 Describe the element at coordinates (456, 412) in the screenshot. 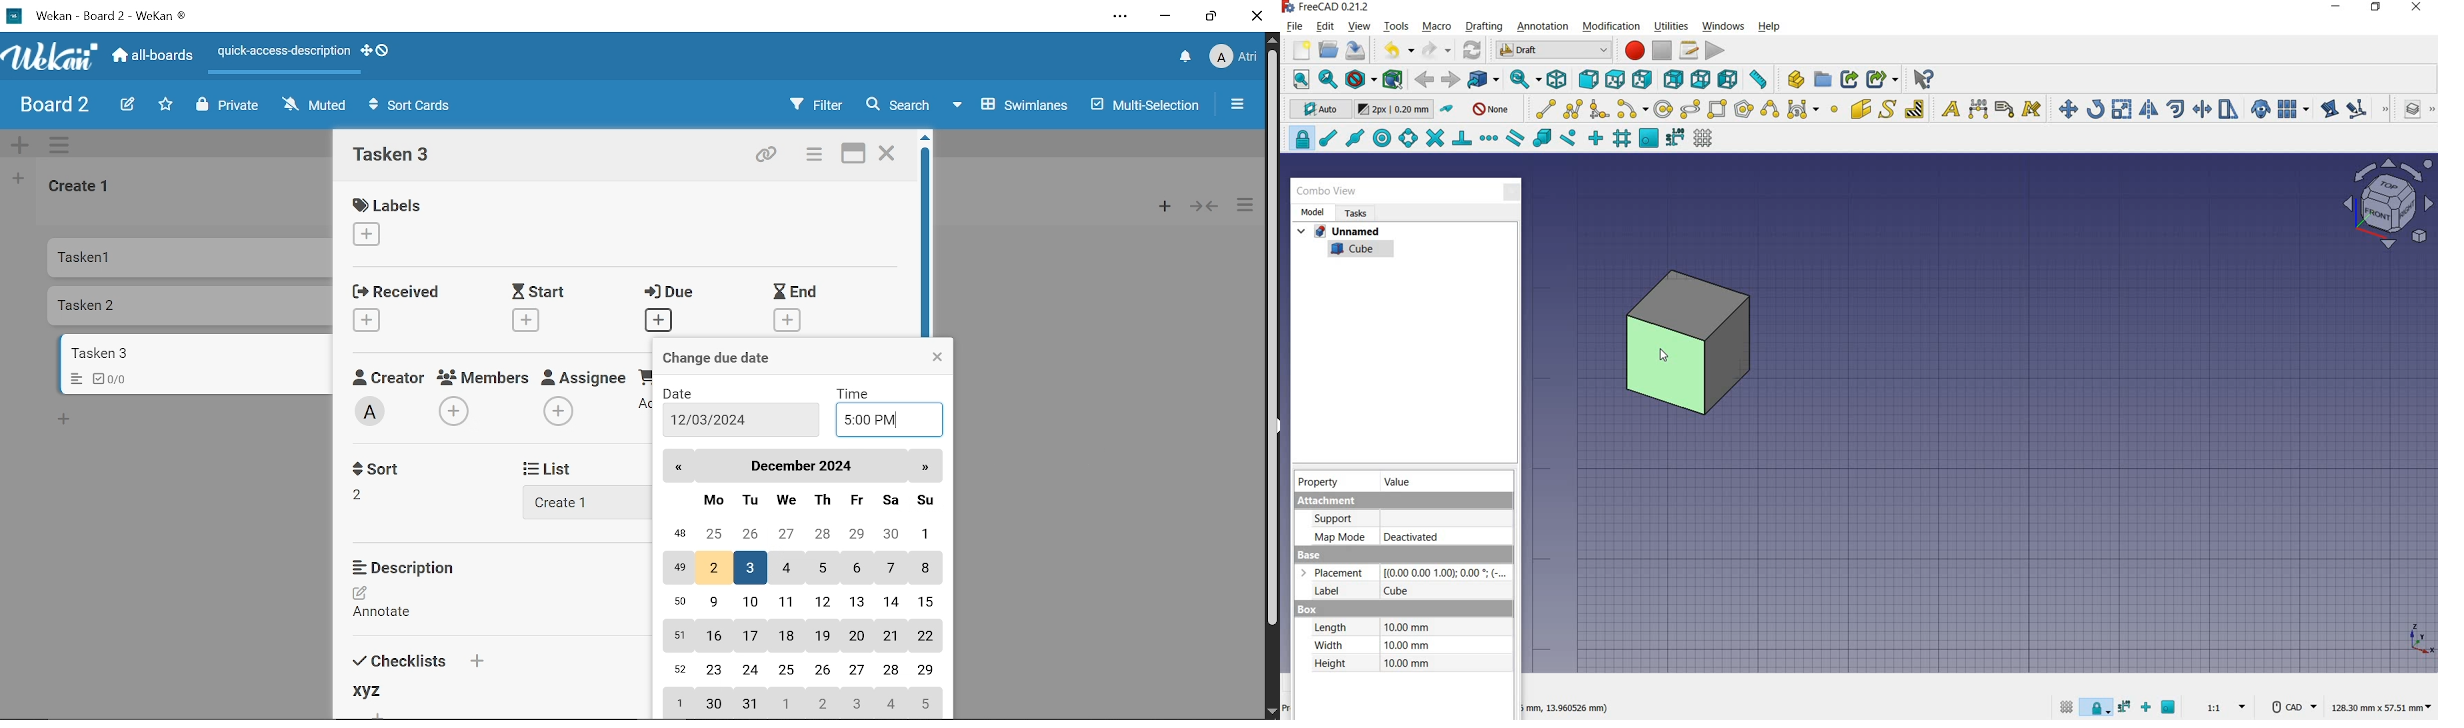

I see `Add members` at that location.